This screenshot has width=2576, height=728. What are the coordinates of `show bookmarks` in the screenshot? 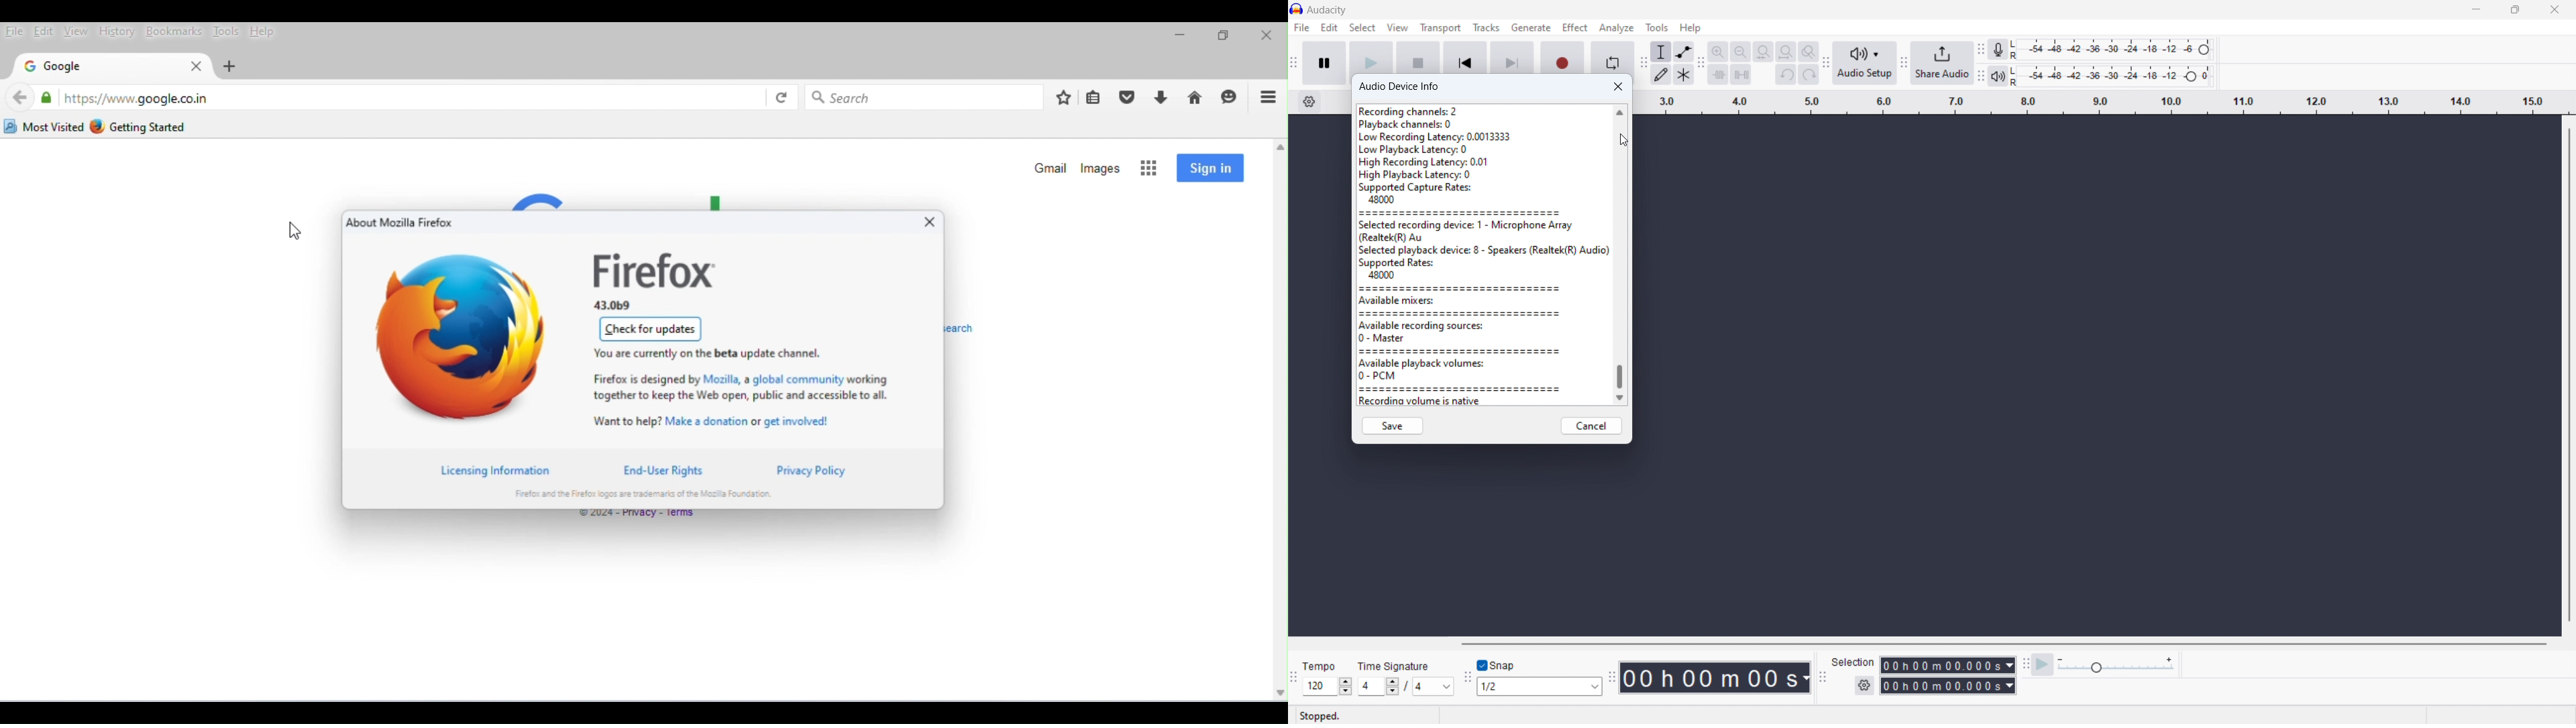 It's located at (1095, 98).